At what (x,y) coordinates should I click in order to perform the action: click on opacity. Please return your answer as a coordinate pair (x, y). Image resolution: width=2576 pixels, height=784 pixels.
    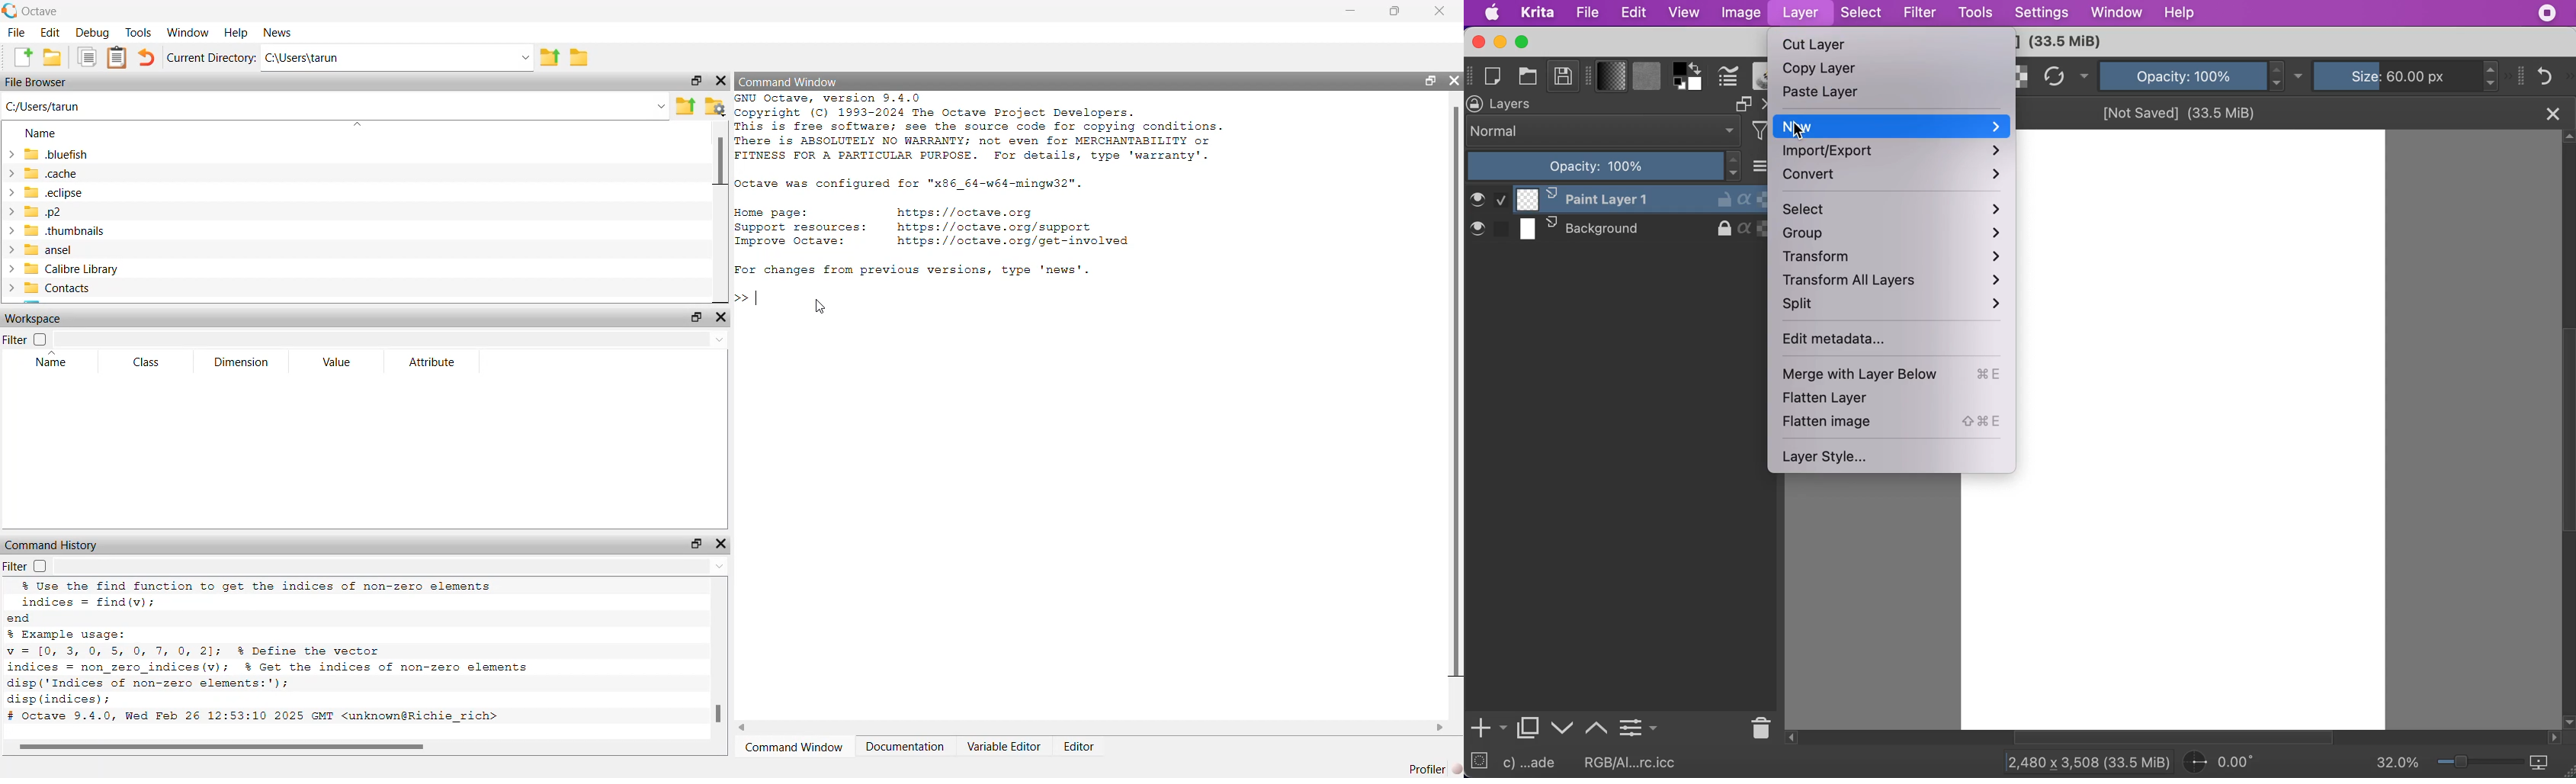
    Looking at the image, I should click on (2182, 75).